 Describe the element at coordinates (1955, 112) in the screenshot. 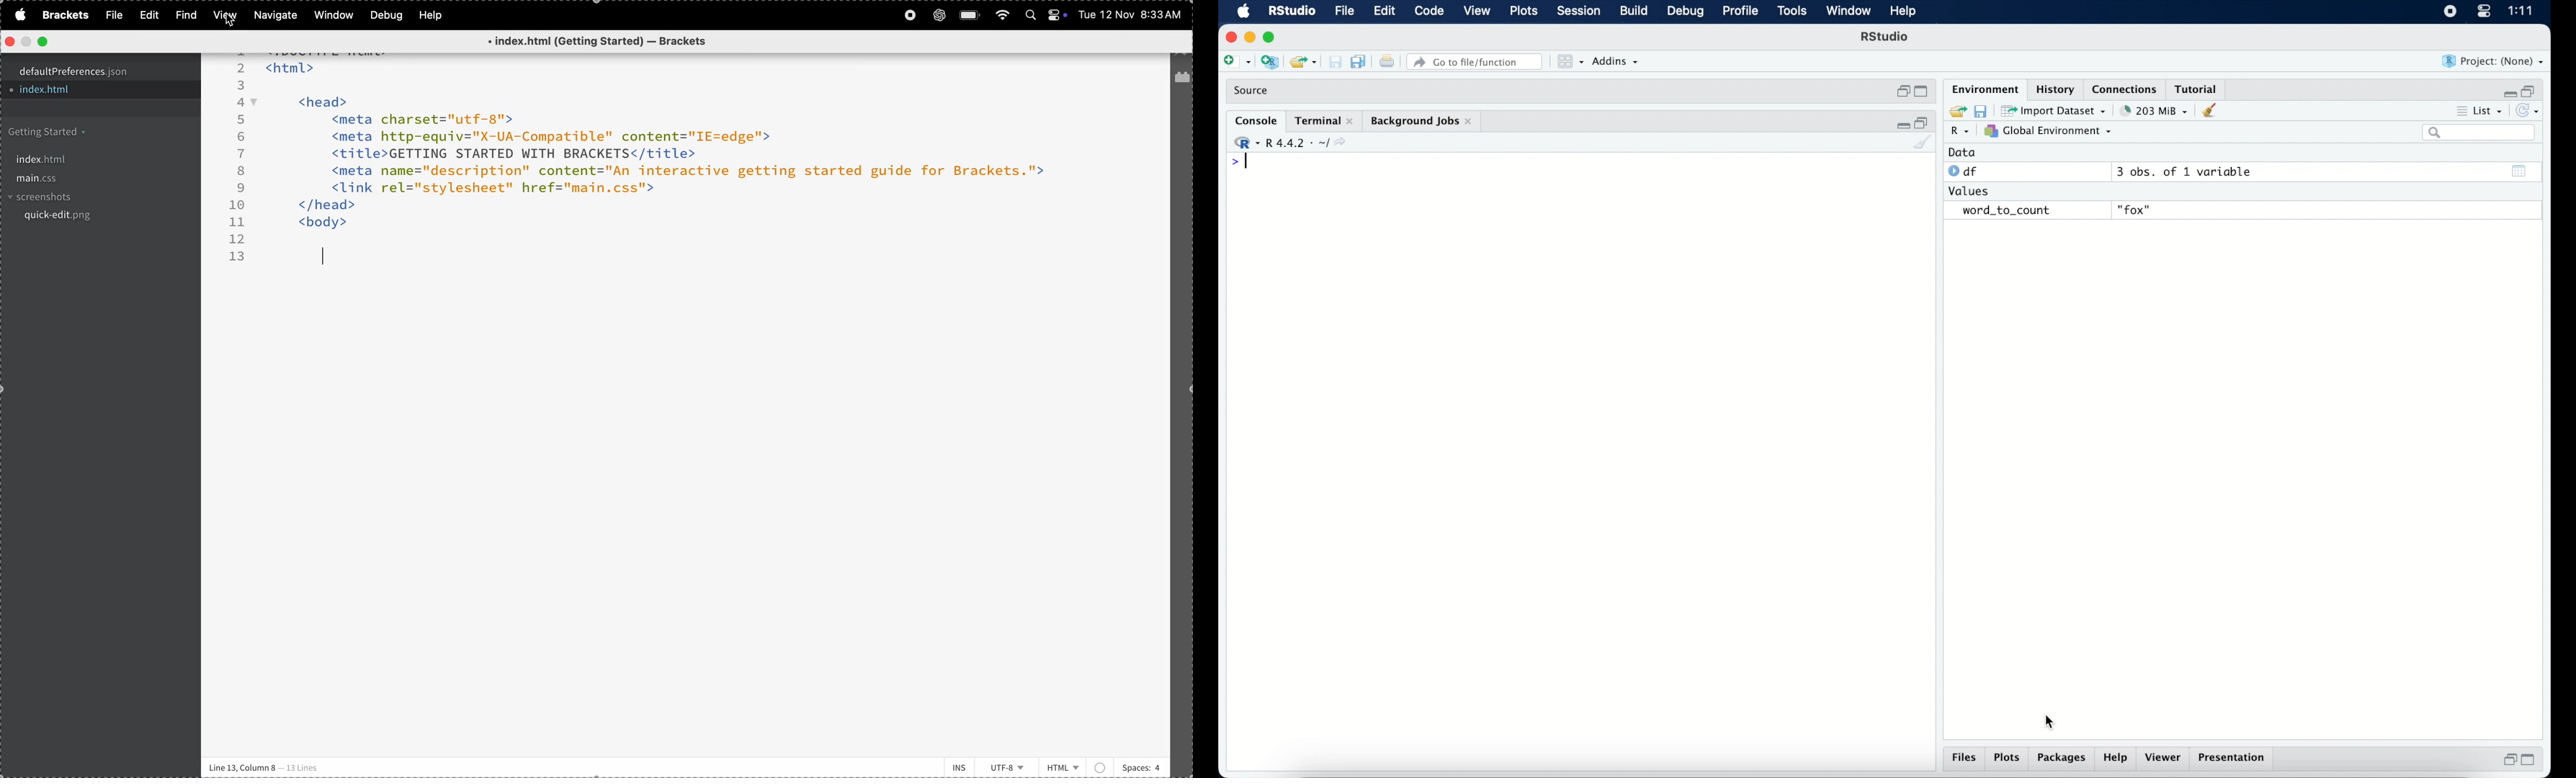

I see `load workspace` at that location.